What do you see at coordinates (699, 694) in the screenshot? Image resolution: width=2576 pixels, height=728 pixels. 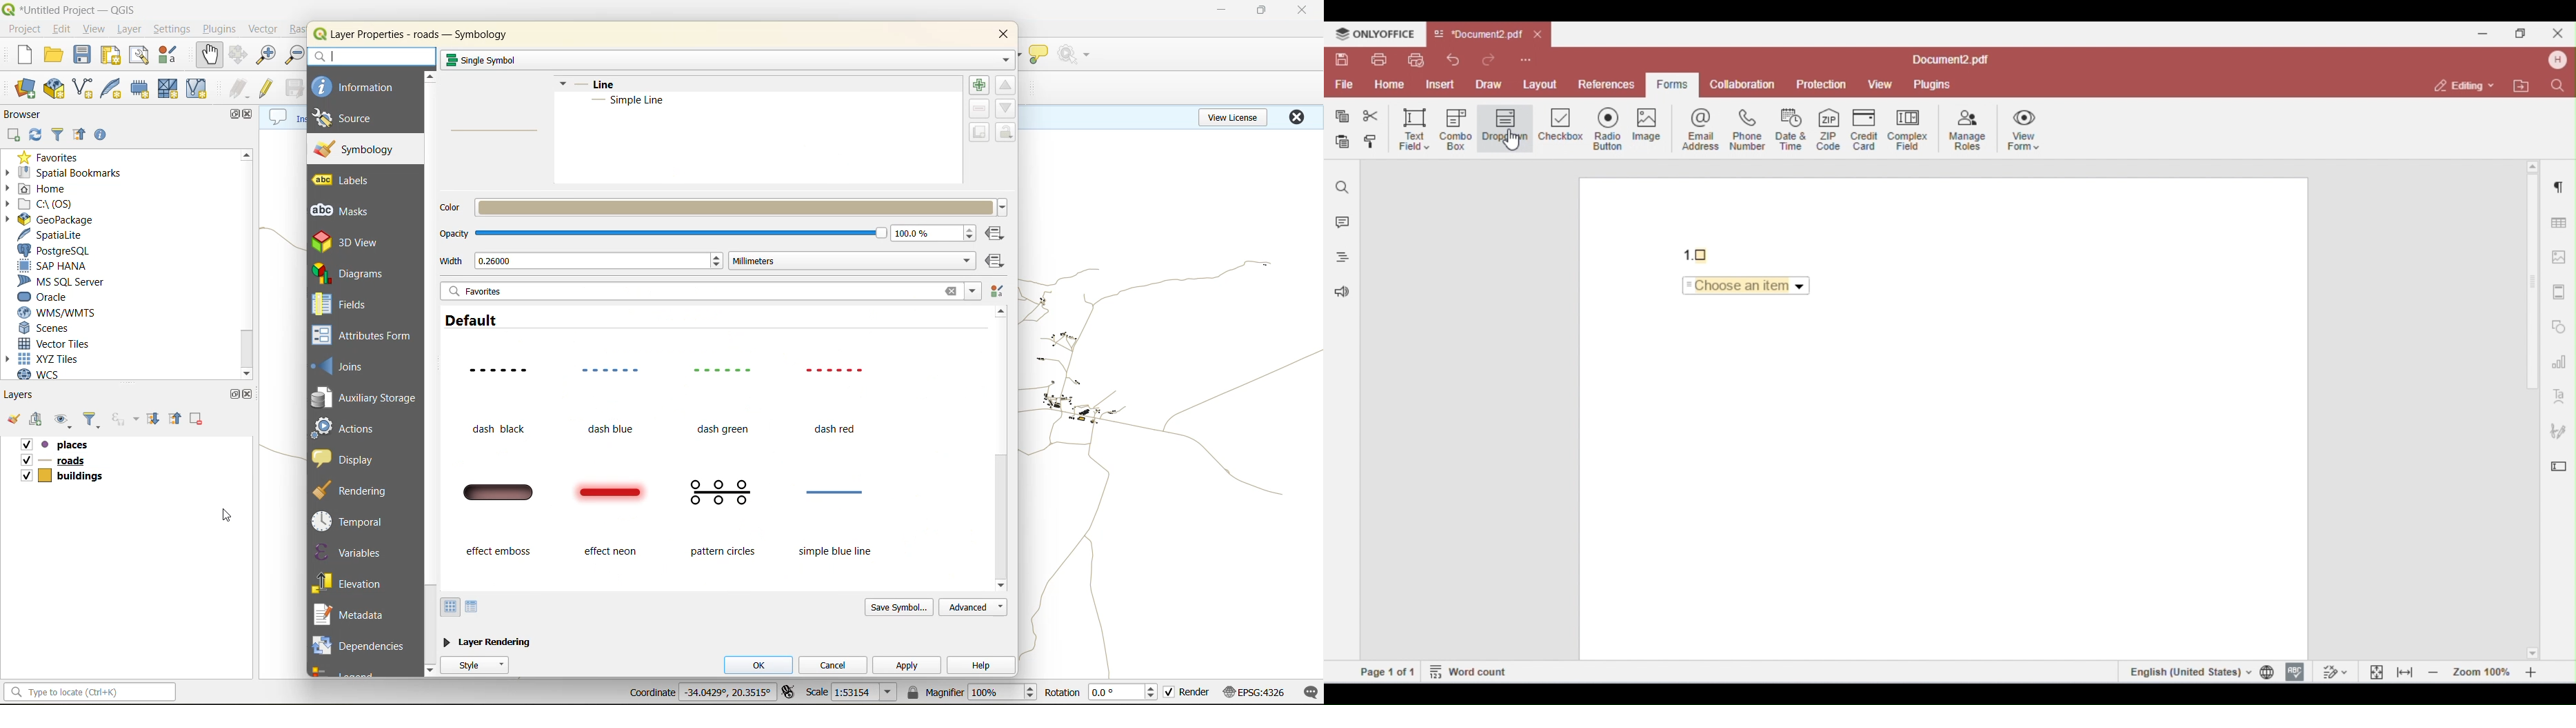 I see `coordinates` at bounding box center [699, 694].